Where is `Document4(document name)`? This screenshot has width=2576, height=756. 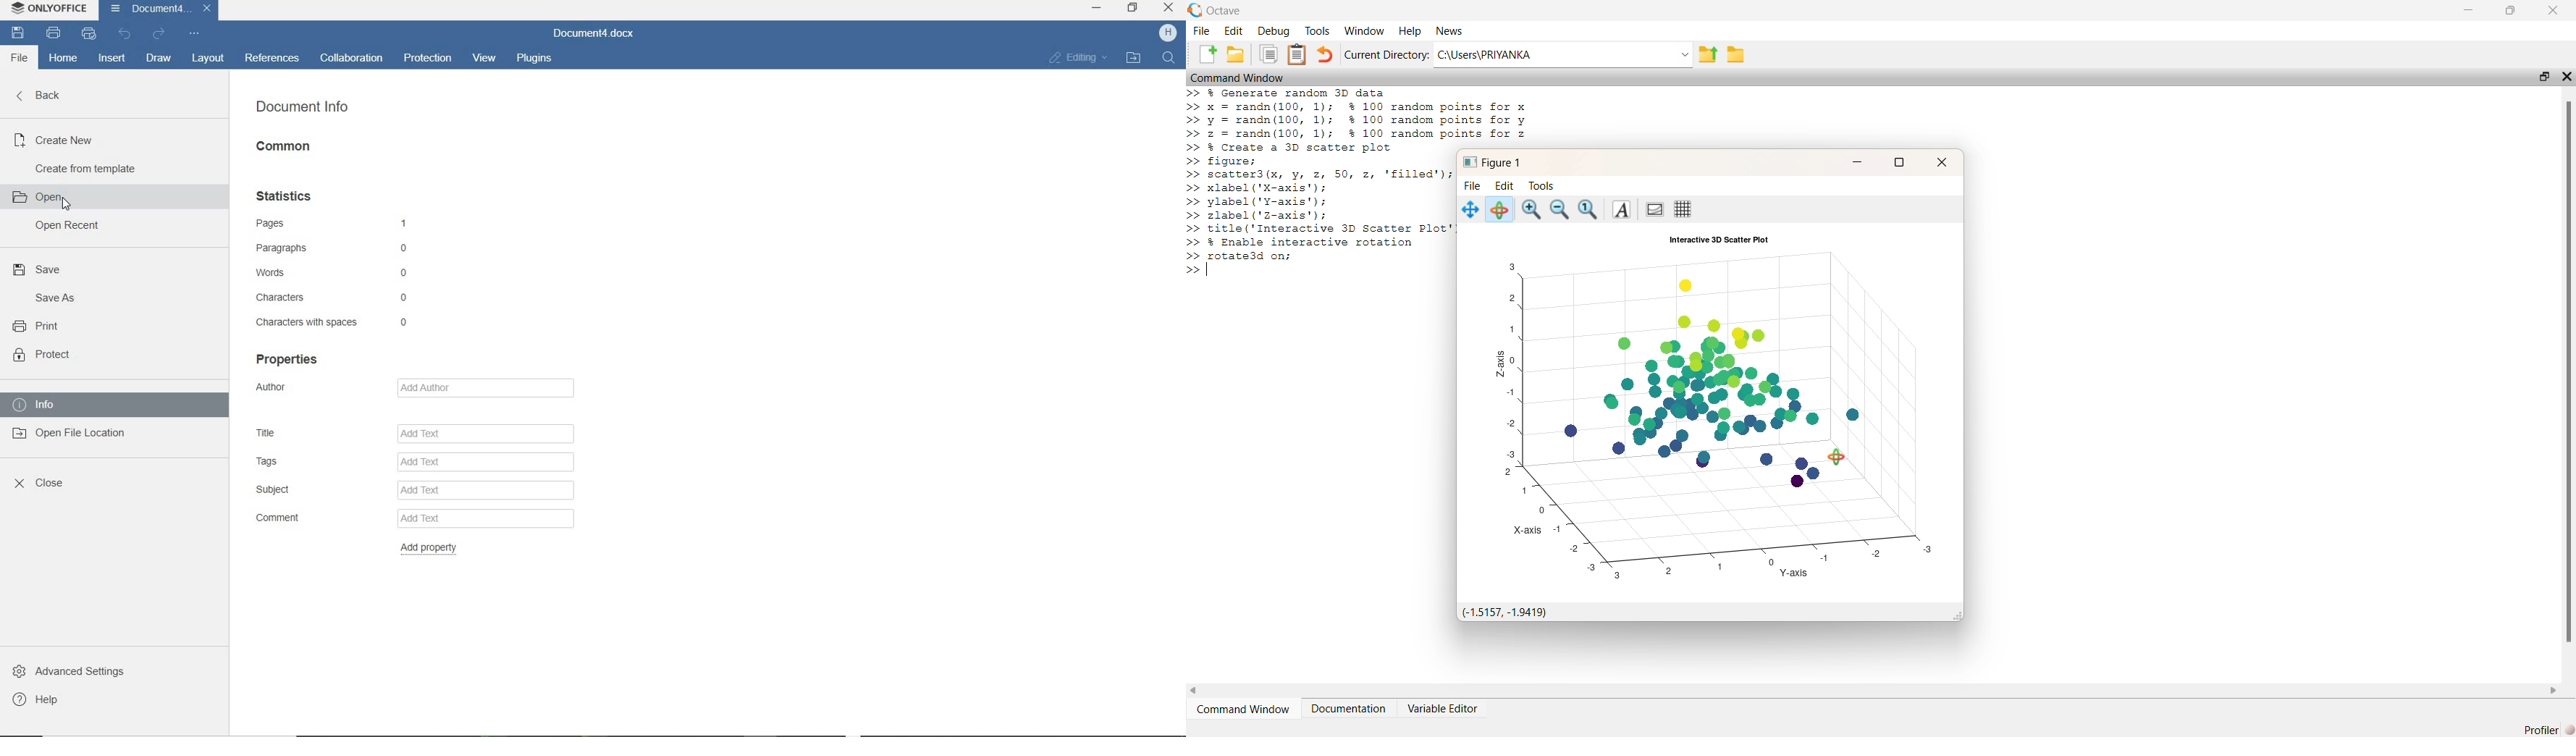 Document4(document name) is located at coordinates (156, 11).